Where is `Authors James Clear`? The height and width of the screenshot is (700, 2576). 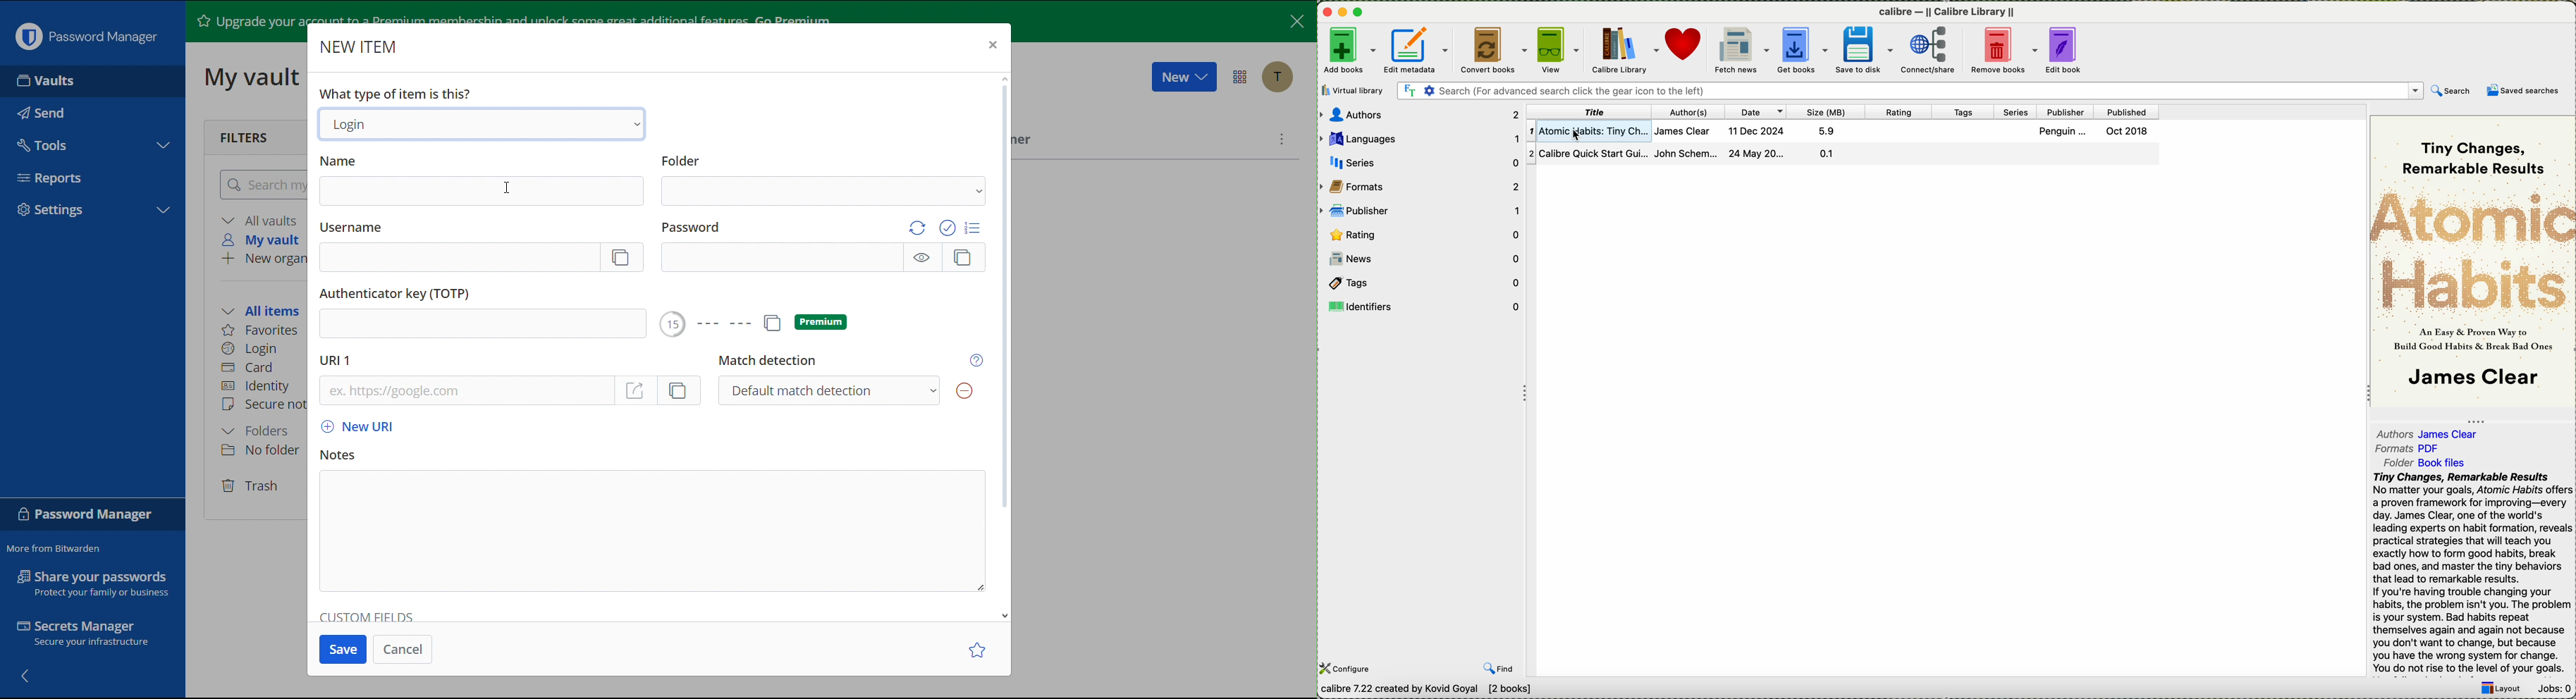
Authors James Clear is located at coordinates (2429, 432).